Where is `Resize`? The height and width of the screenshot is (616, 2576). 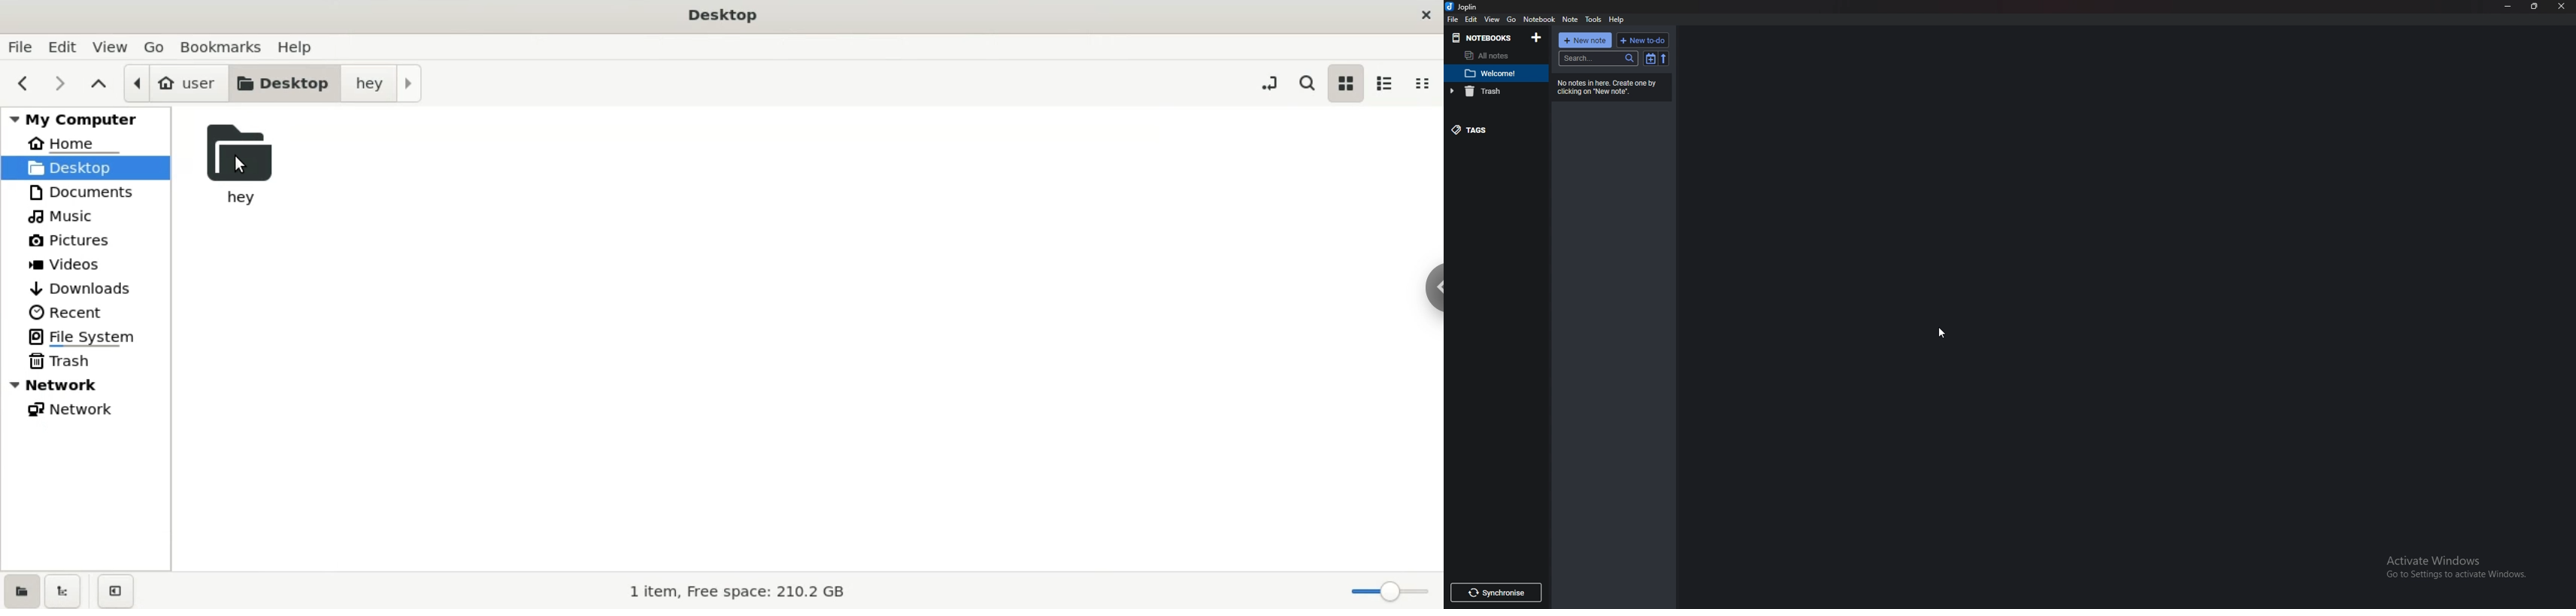
Resize is located at coordinates (2534, 6).